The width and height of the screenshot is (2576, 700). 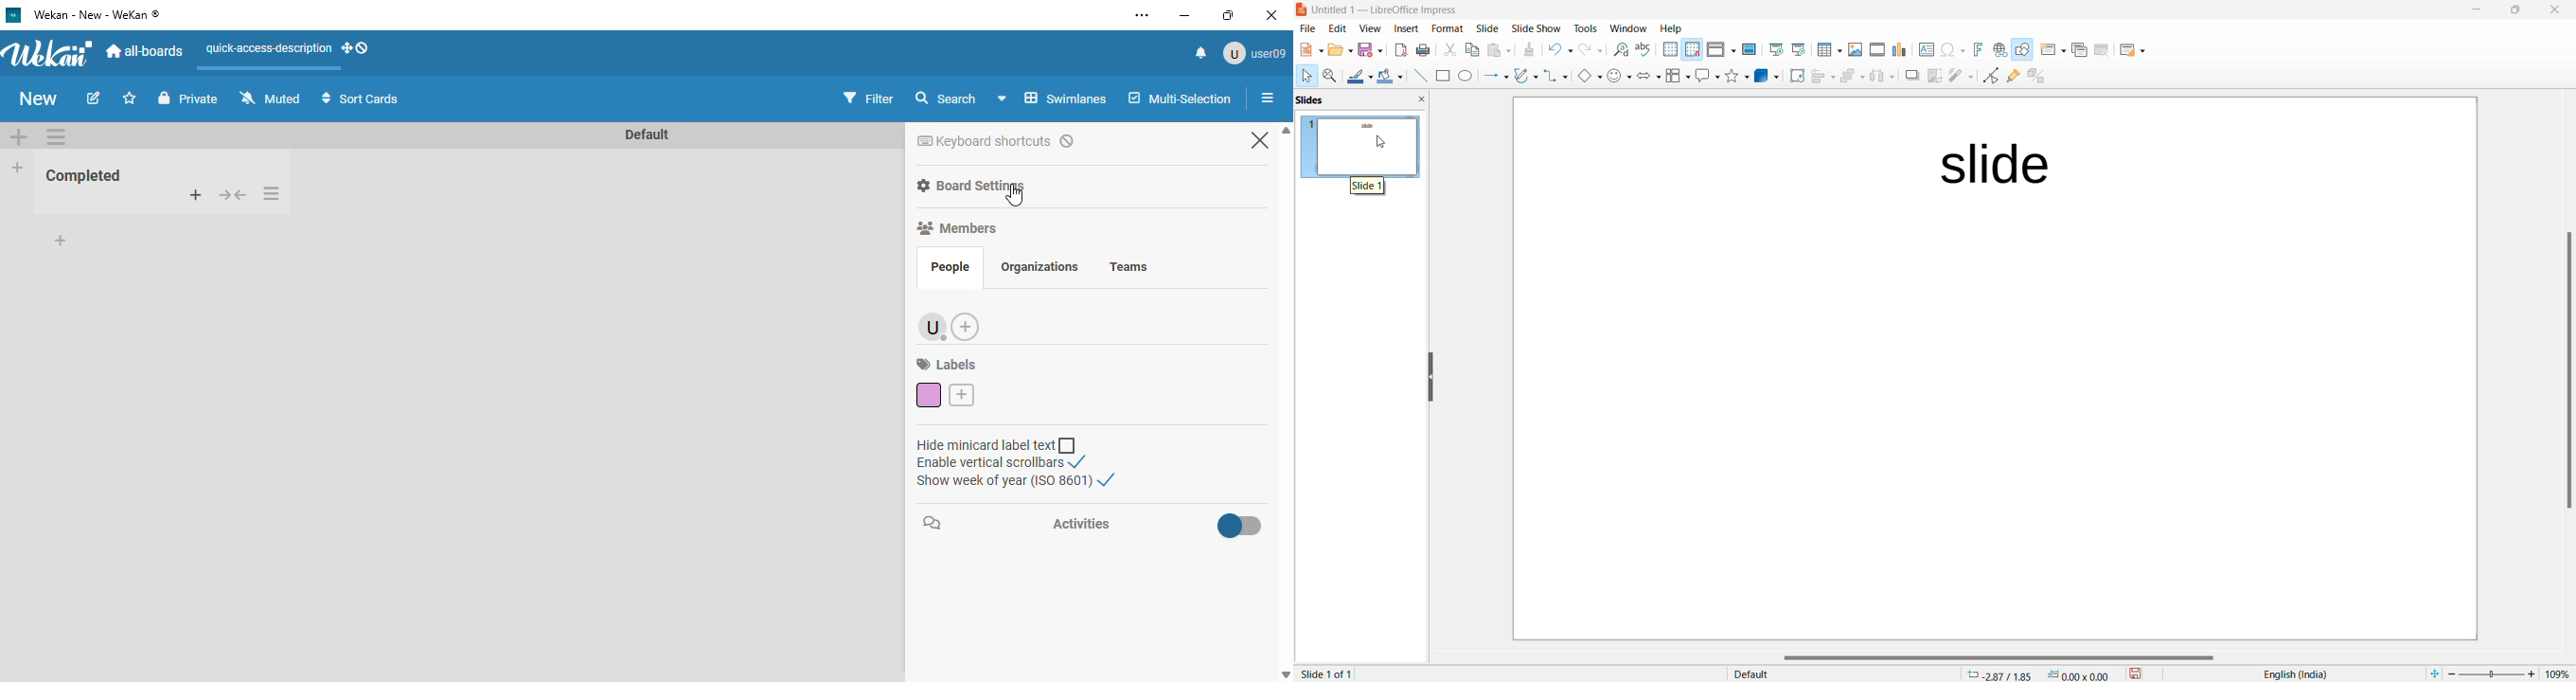 I want to click on crop image, so click(x=1933, y=76).